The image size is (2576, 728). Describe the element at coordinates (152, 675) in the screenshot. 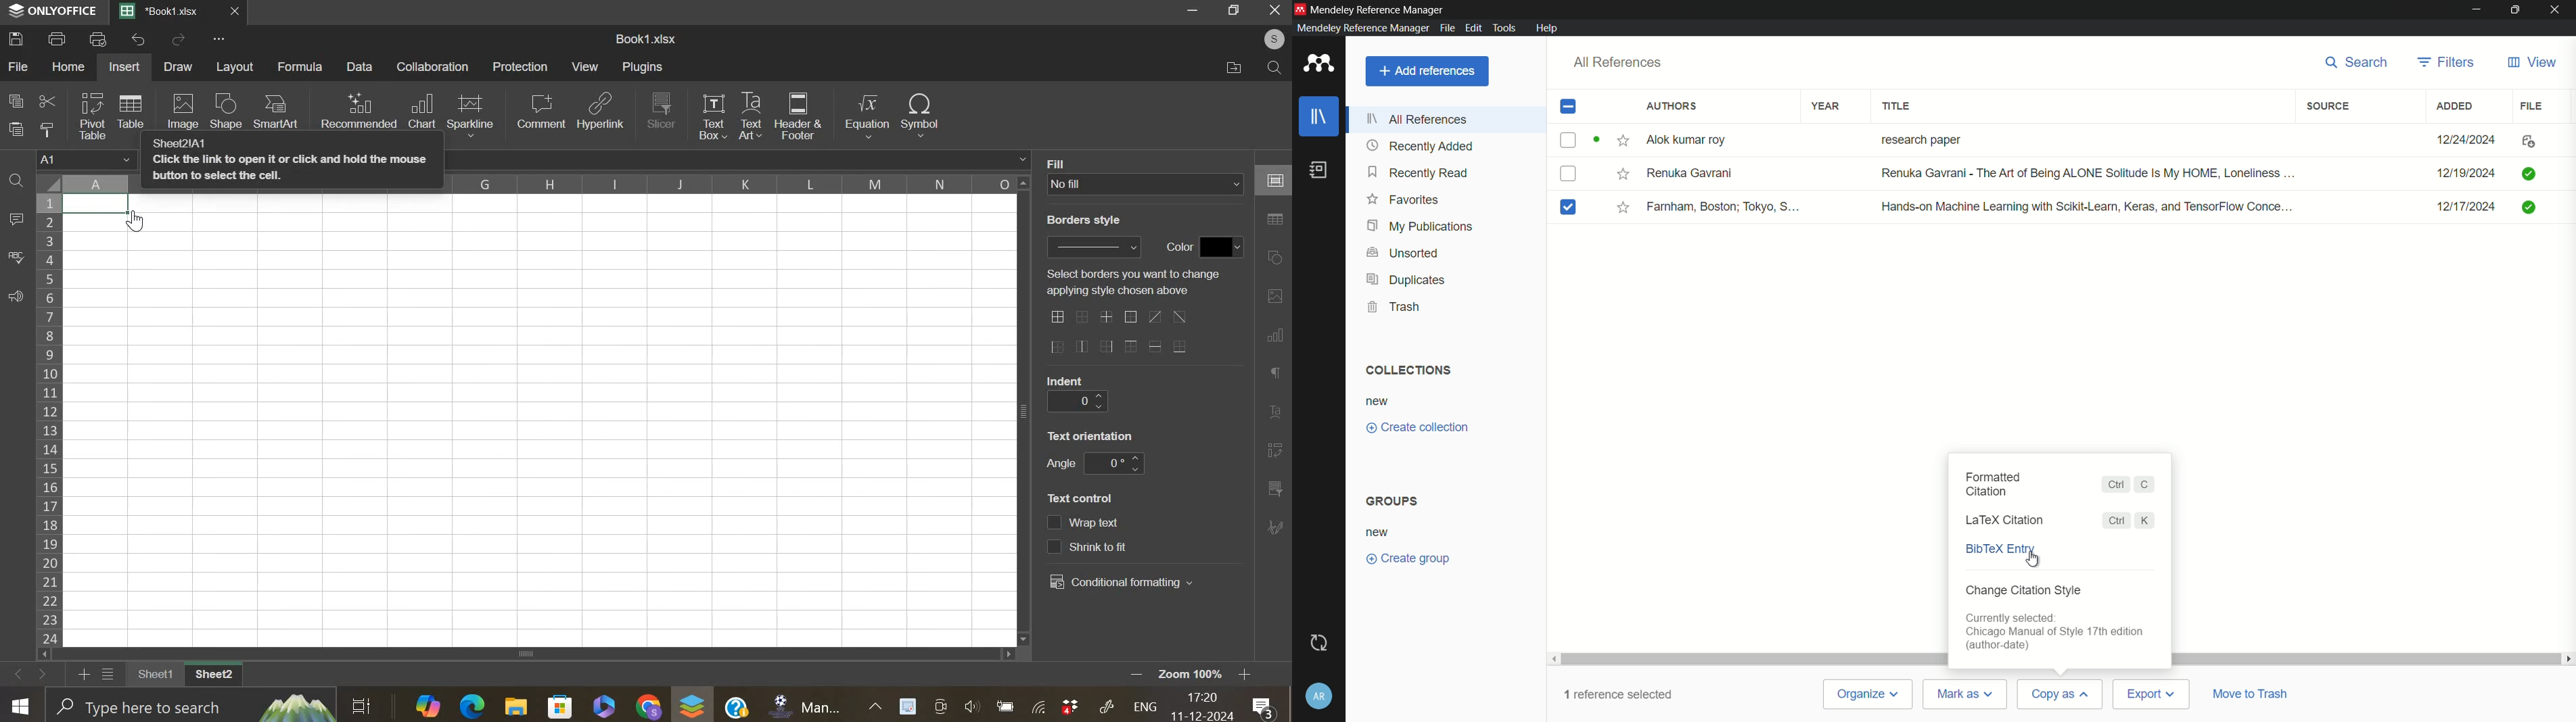

I see `sheet 1` at that location.